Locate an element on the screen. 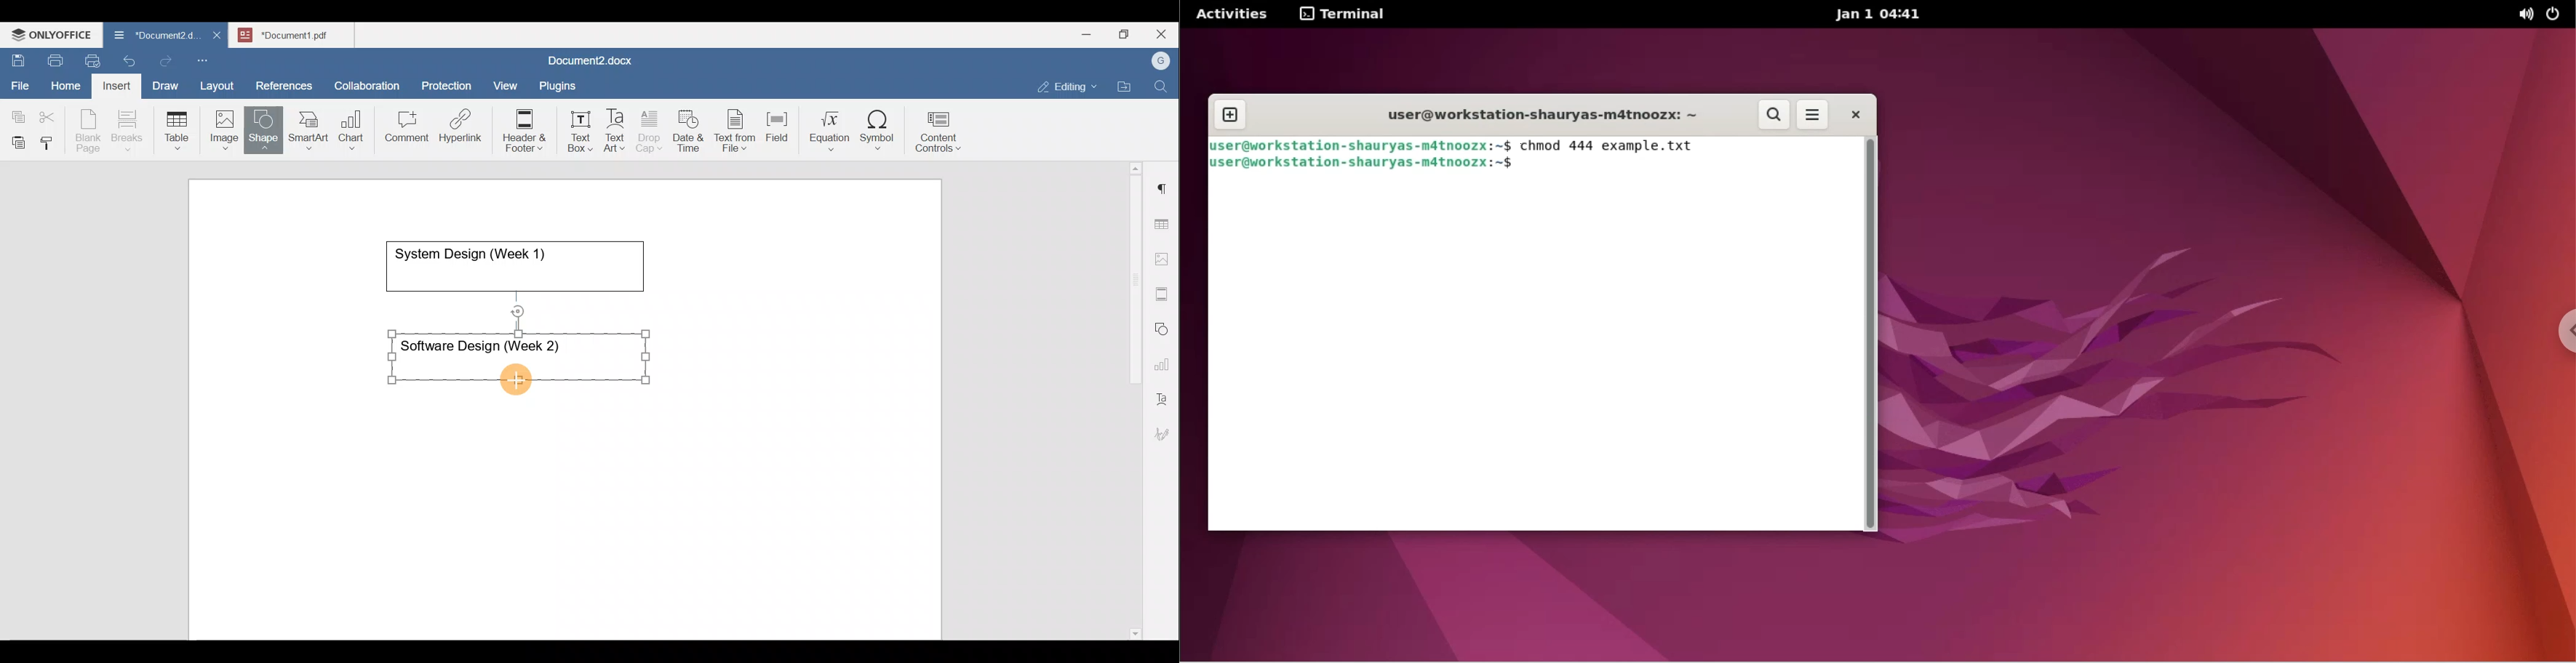 The image size is (2576, 672). Hyperlink is located at coordinates (464, 130).